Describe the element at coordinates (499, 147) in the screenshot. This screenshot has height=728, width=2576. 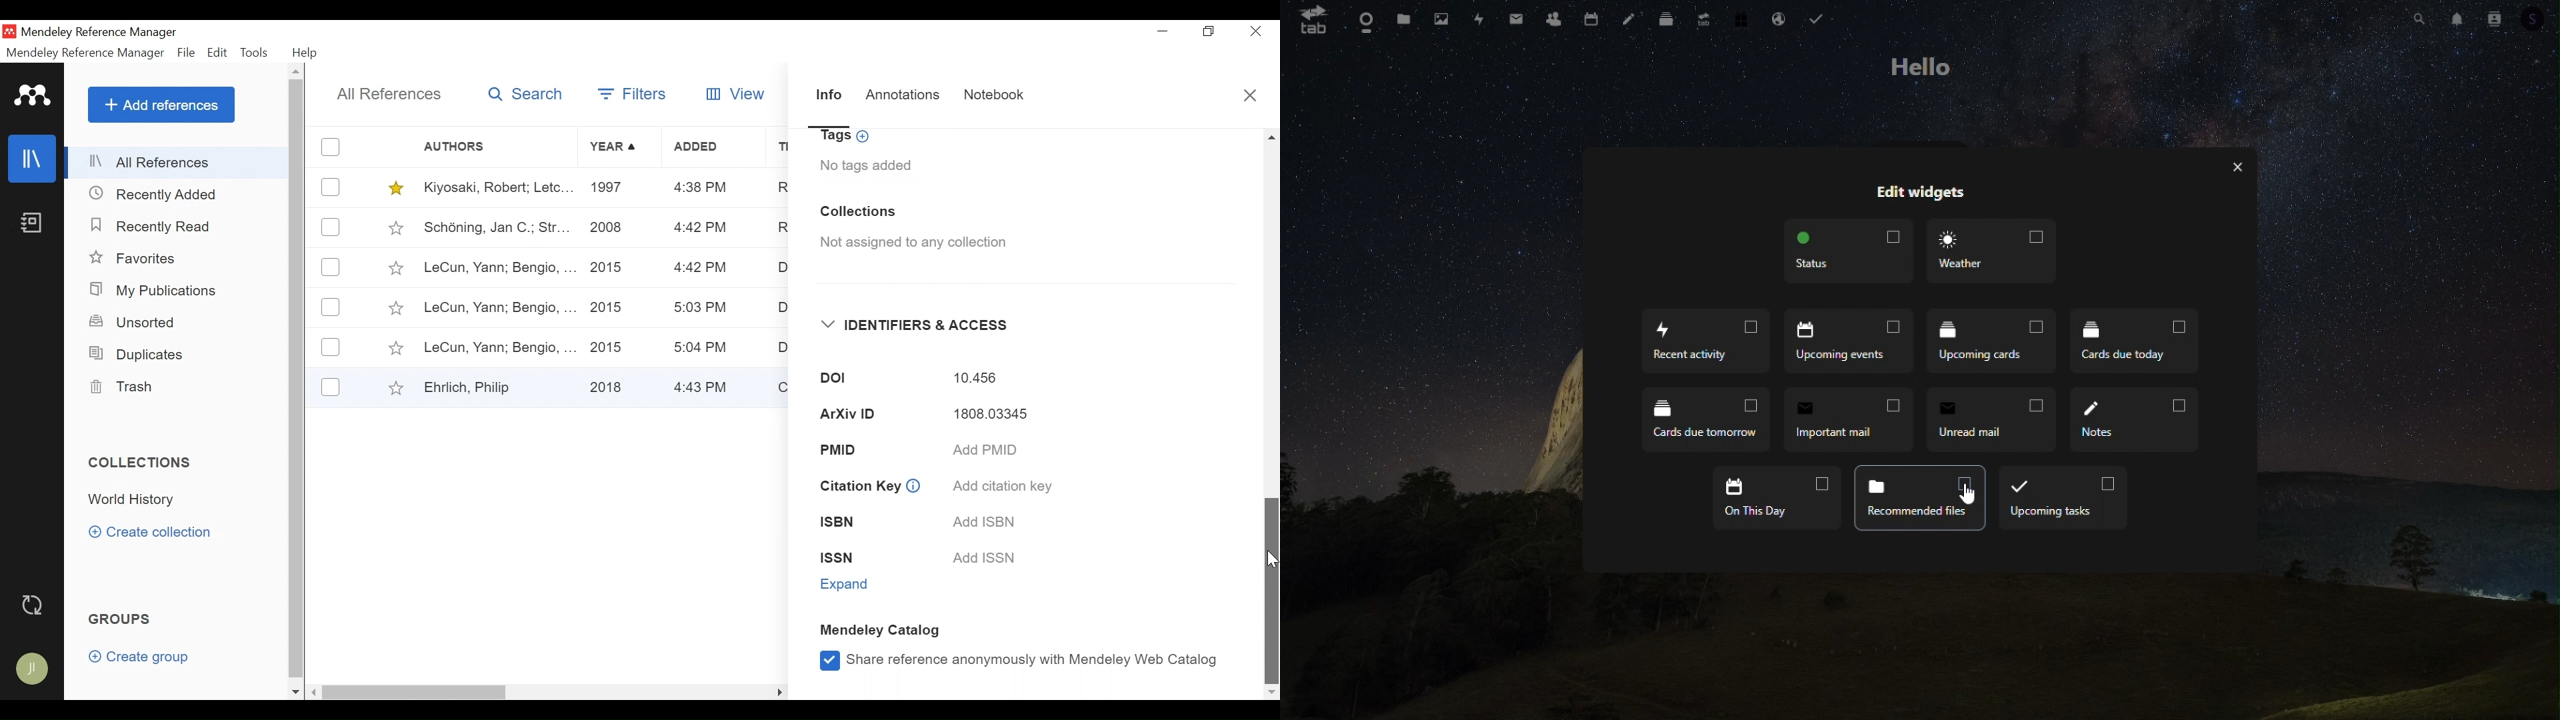
I see `Author ` at that location.